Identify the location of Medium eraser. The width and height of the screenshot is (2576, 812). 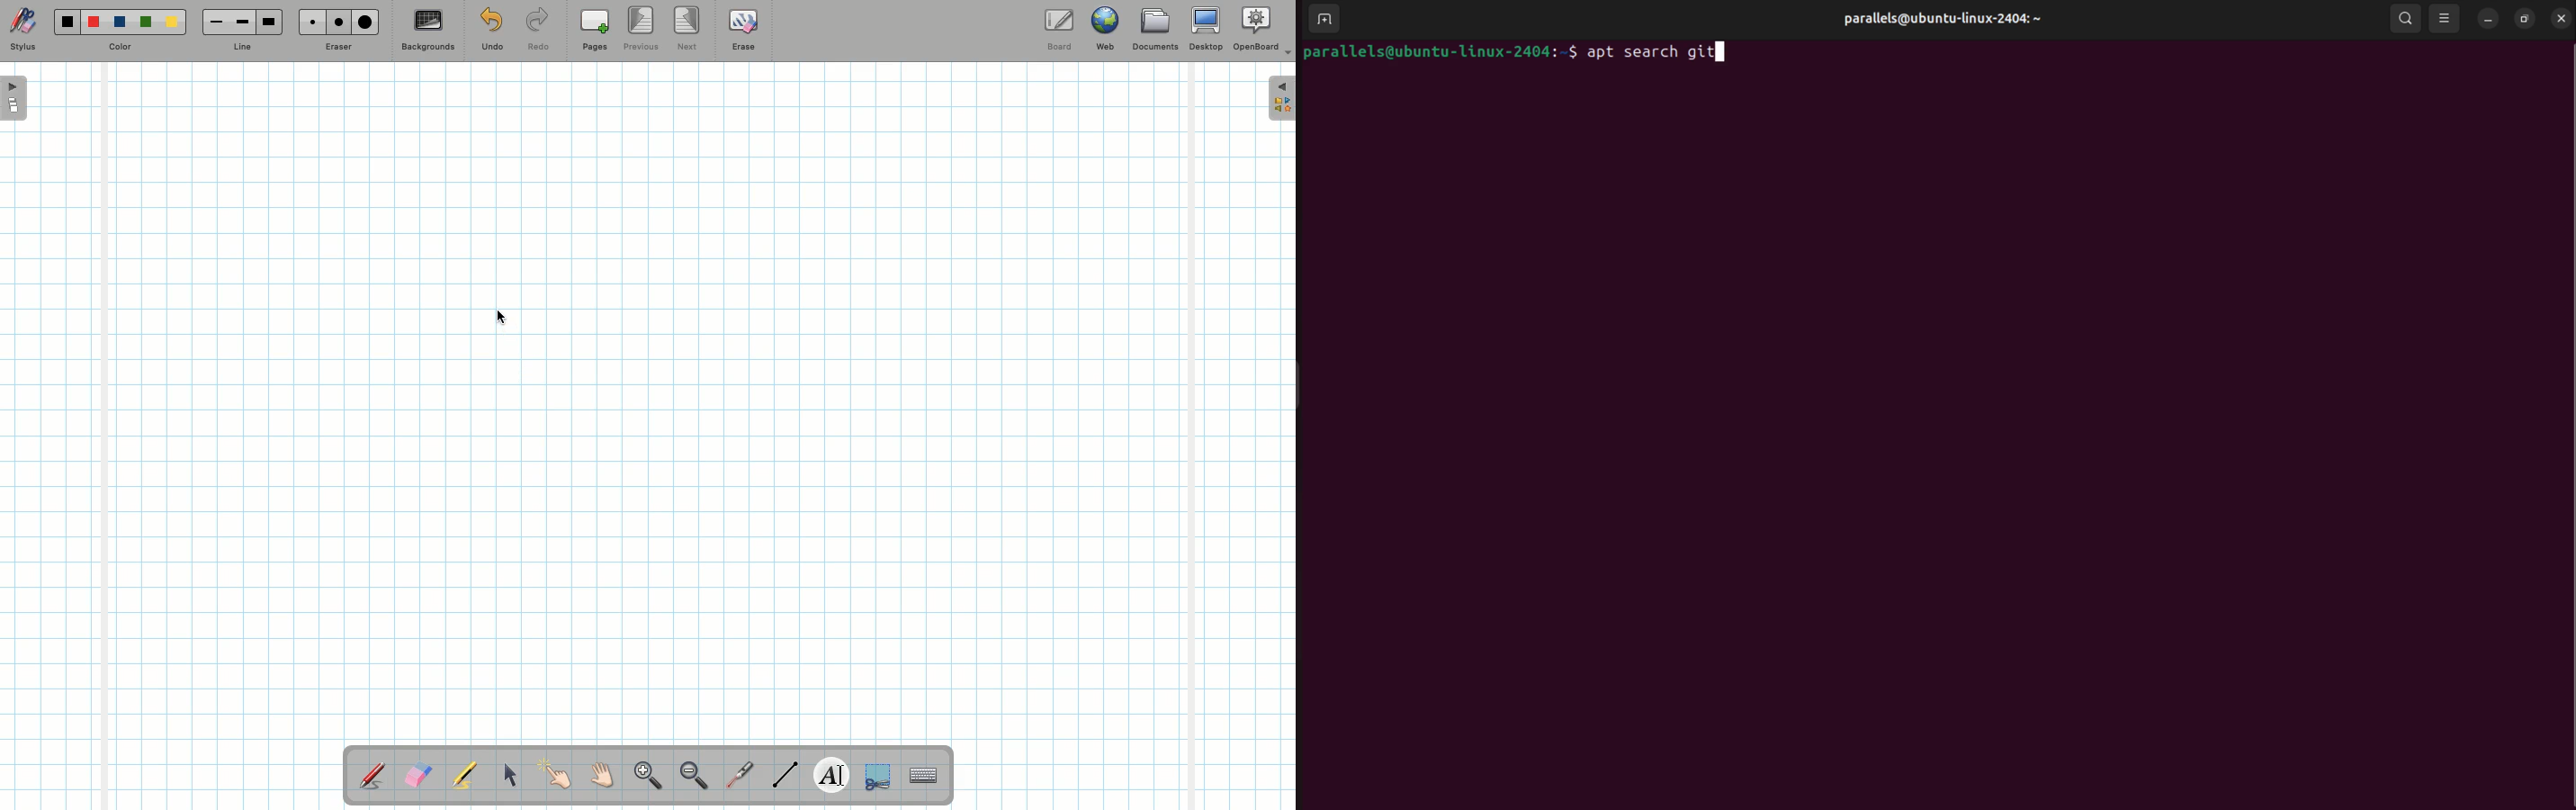
(336, 22).